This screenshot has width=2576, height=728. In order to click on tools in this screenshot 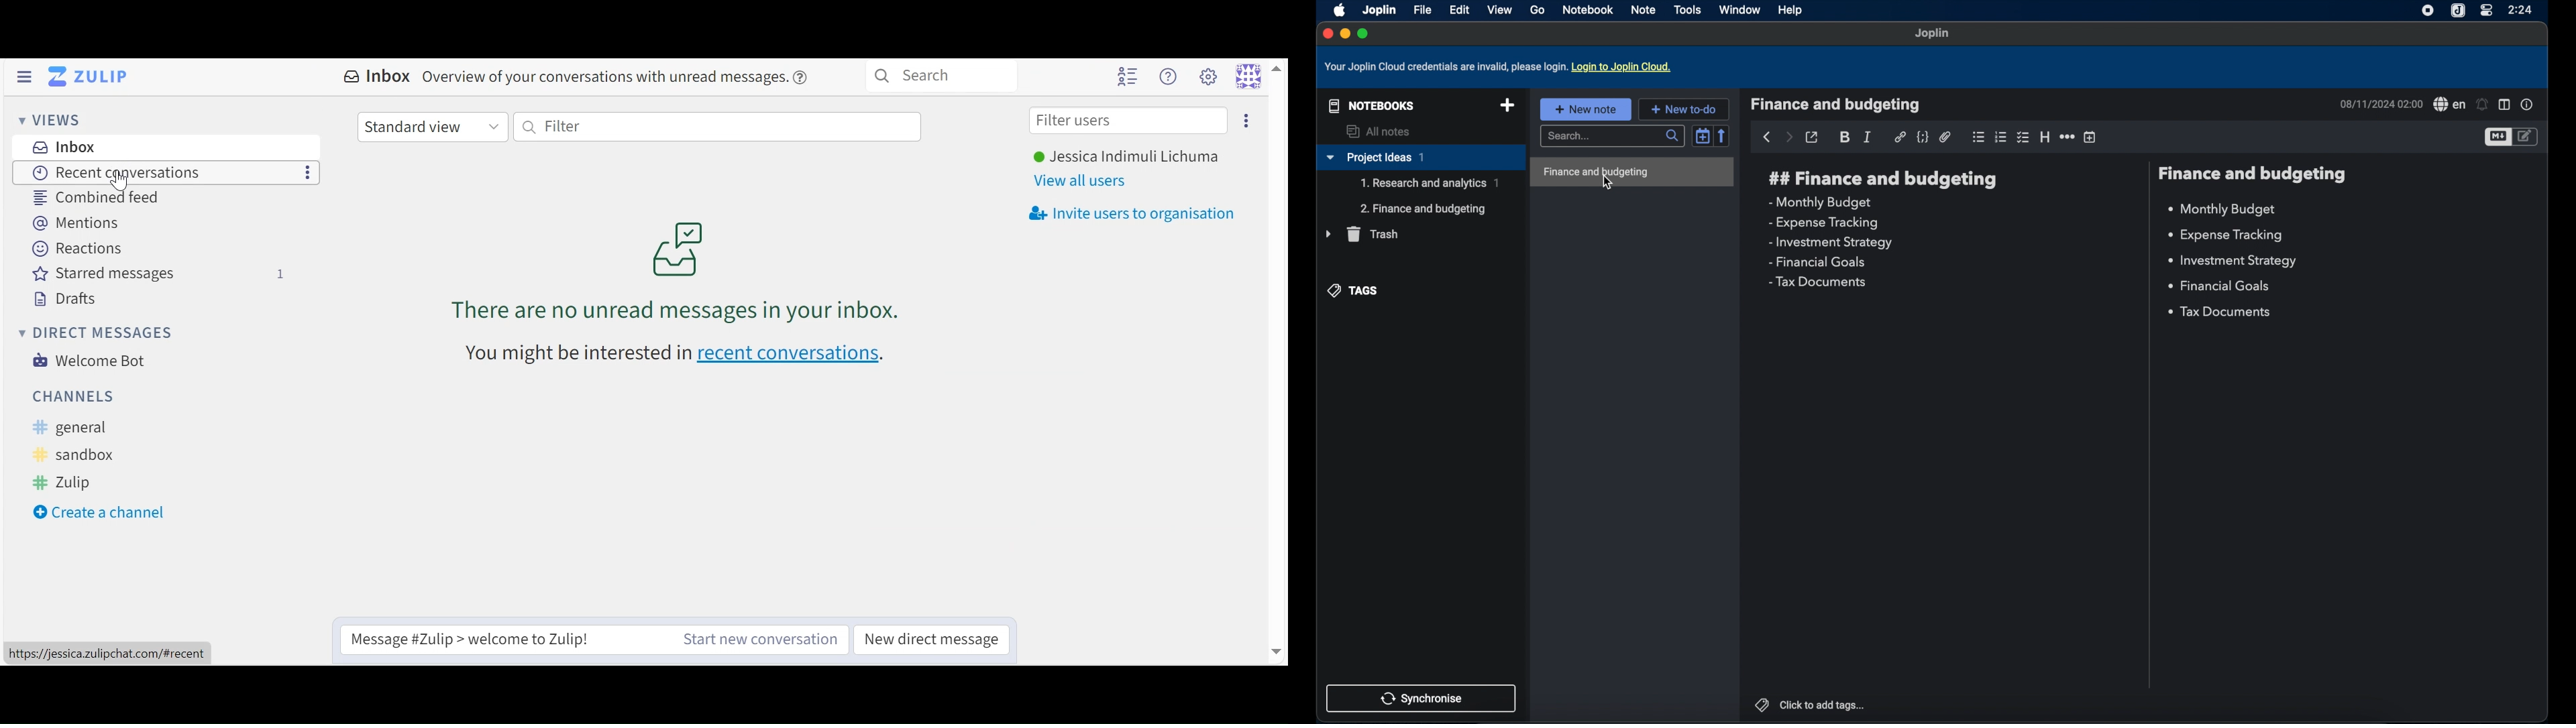, I will do `click(1688, 9)`.